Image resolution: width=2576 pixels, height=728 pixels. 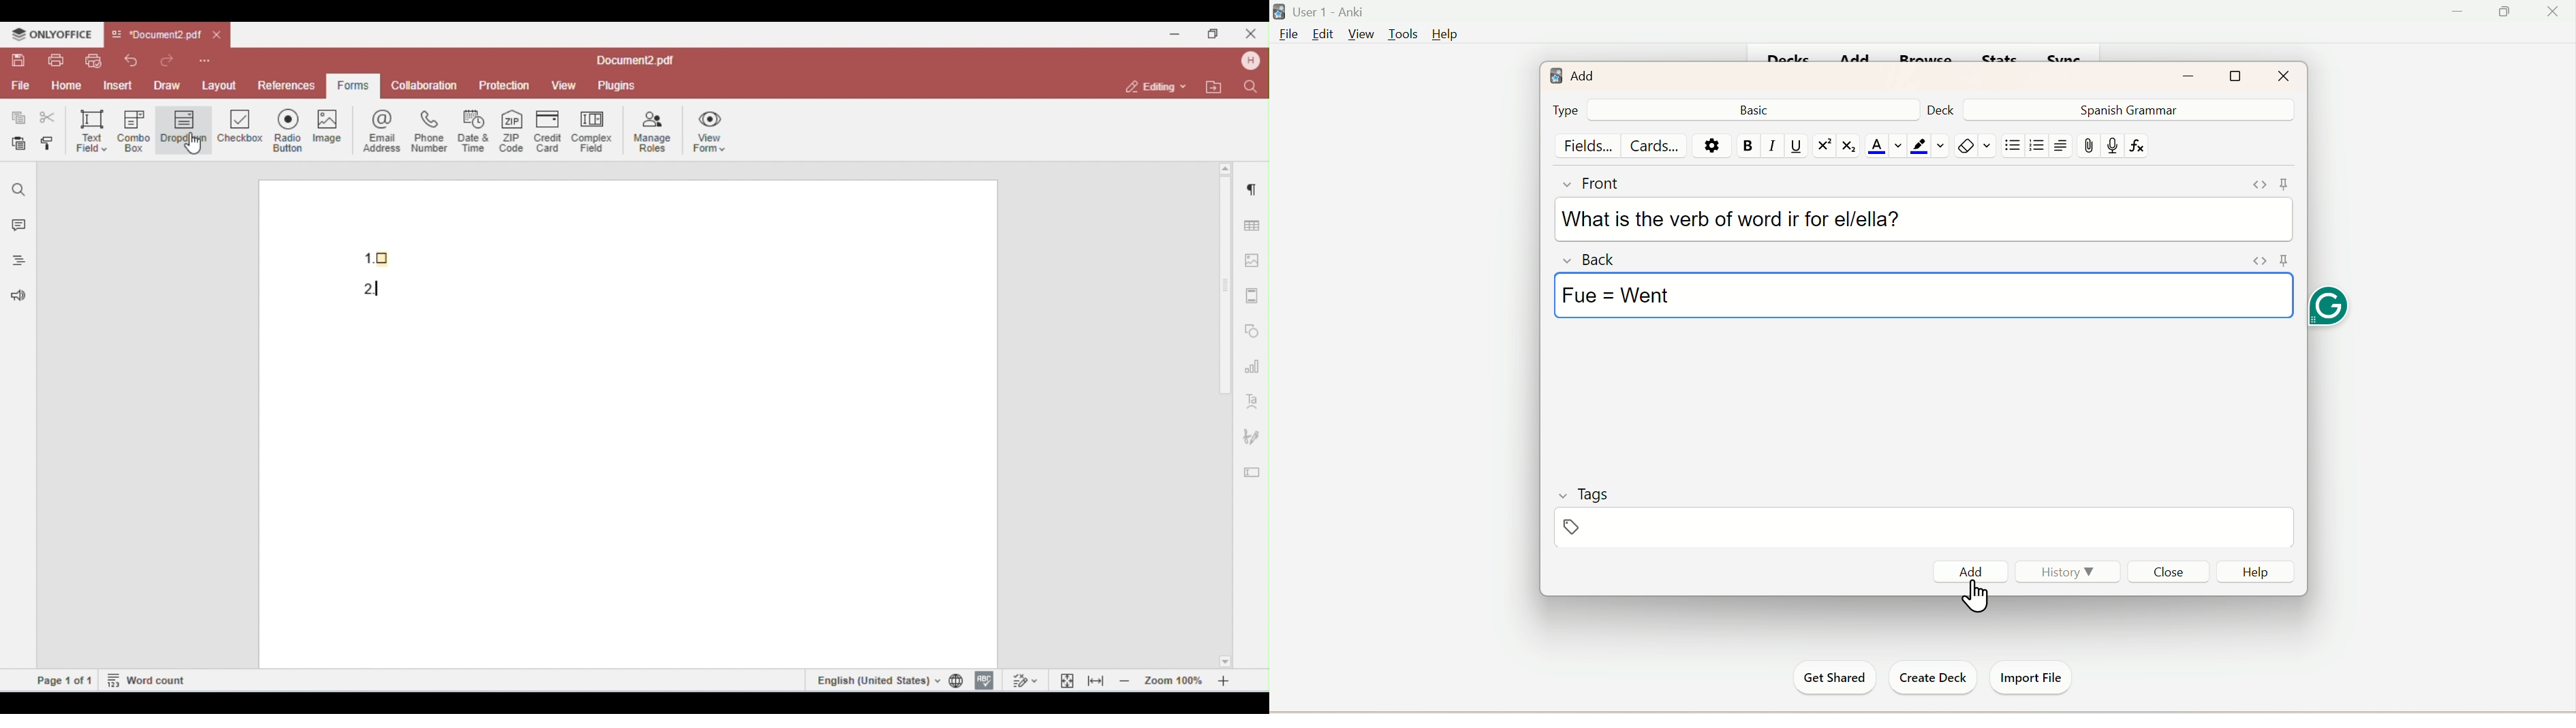 I want to click on color, so click(x=1926, y=146).